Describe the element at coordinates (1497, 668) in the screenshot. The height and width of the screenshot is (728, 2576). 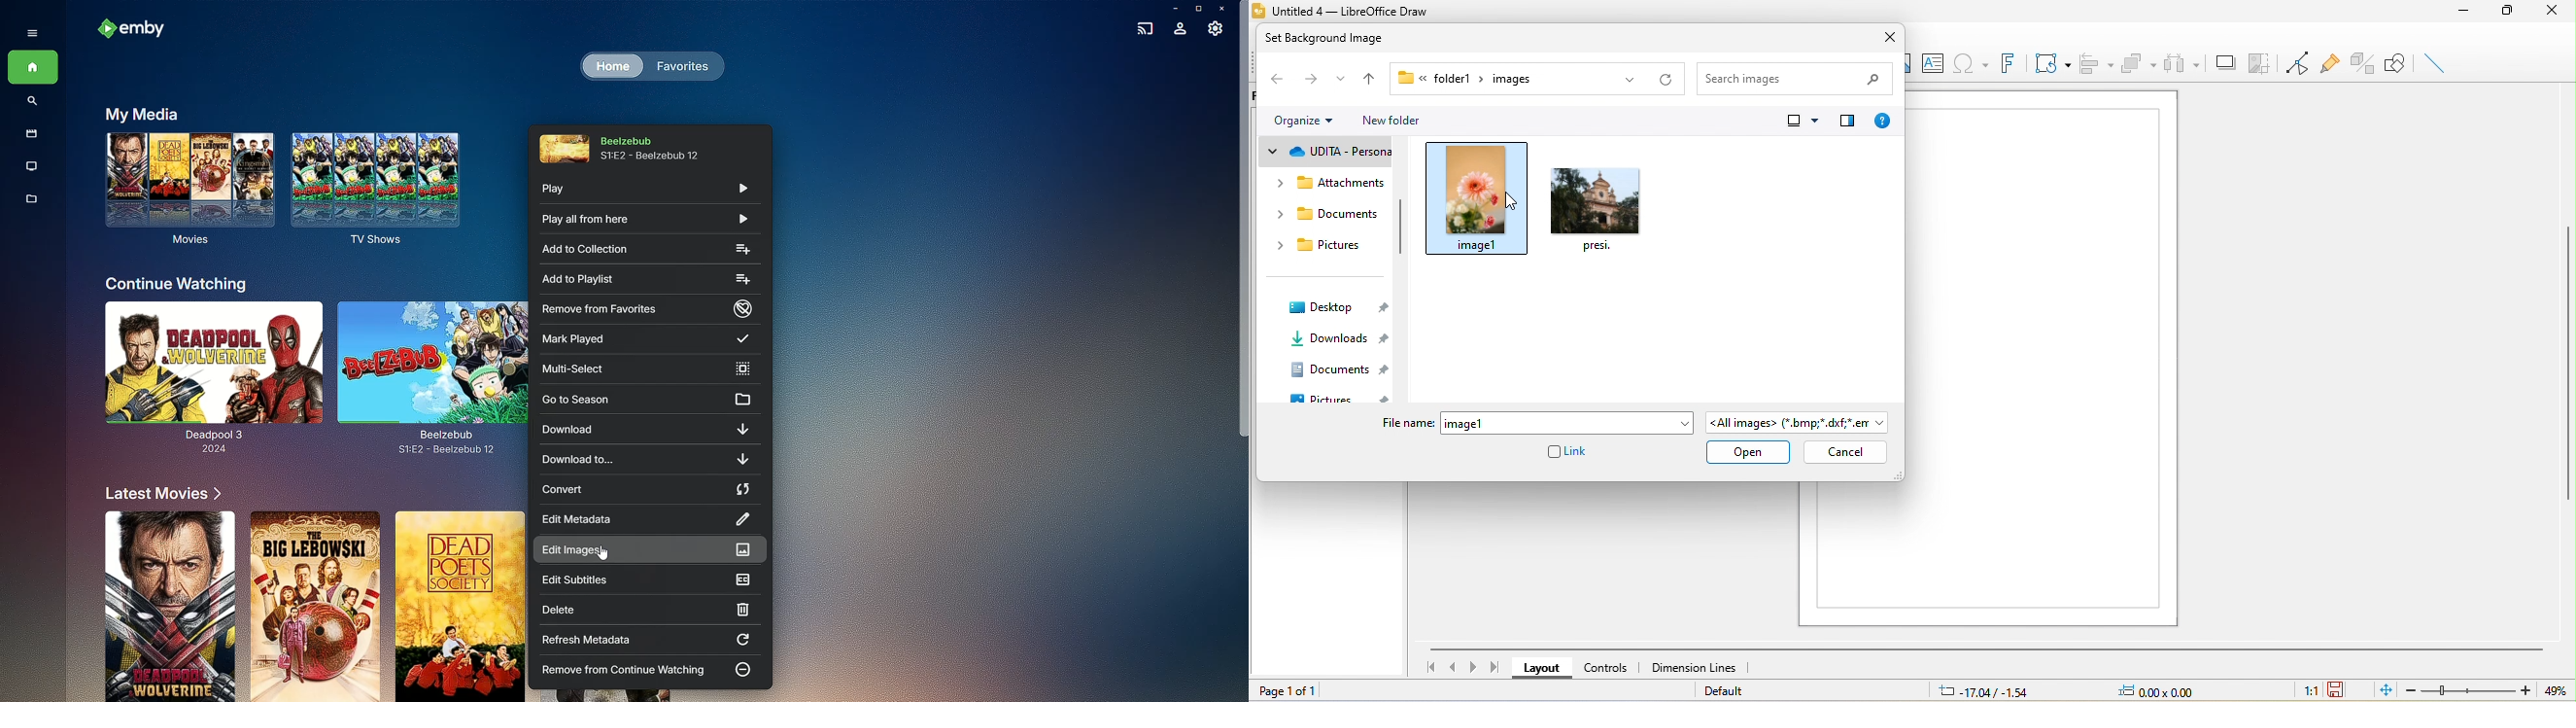
I see `last page` at that location.